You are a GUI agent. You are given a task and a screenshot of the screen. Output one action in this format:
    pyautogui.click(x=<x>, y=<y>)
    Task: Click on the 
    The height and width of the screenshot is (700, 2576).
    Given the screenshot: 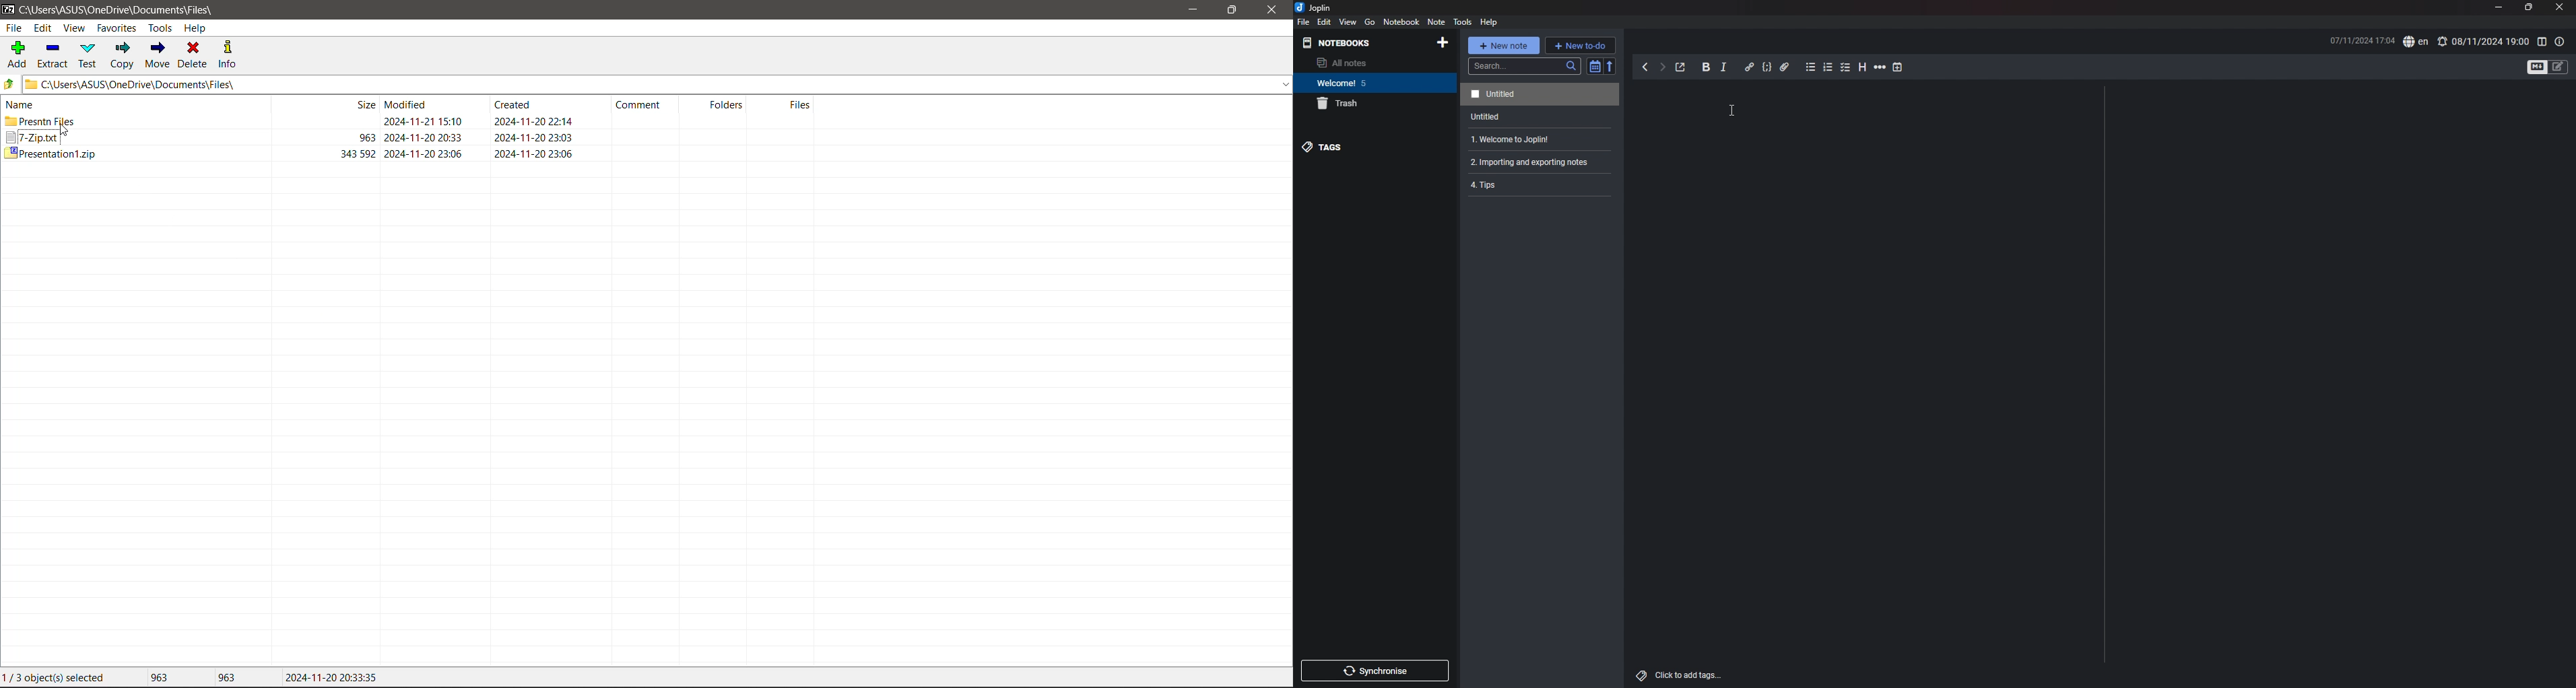 What is the action you would take?
    pyautogui.click(x=387, y=154)
    